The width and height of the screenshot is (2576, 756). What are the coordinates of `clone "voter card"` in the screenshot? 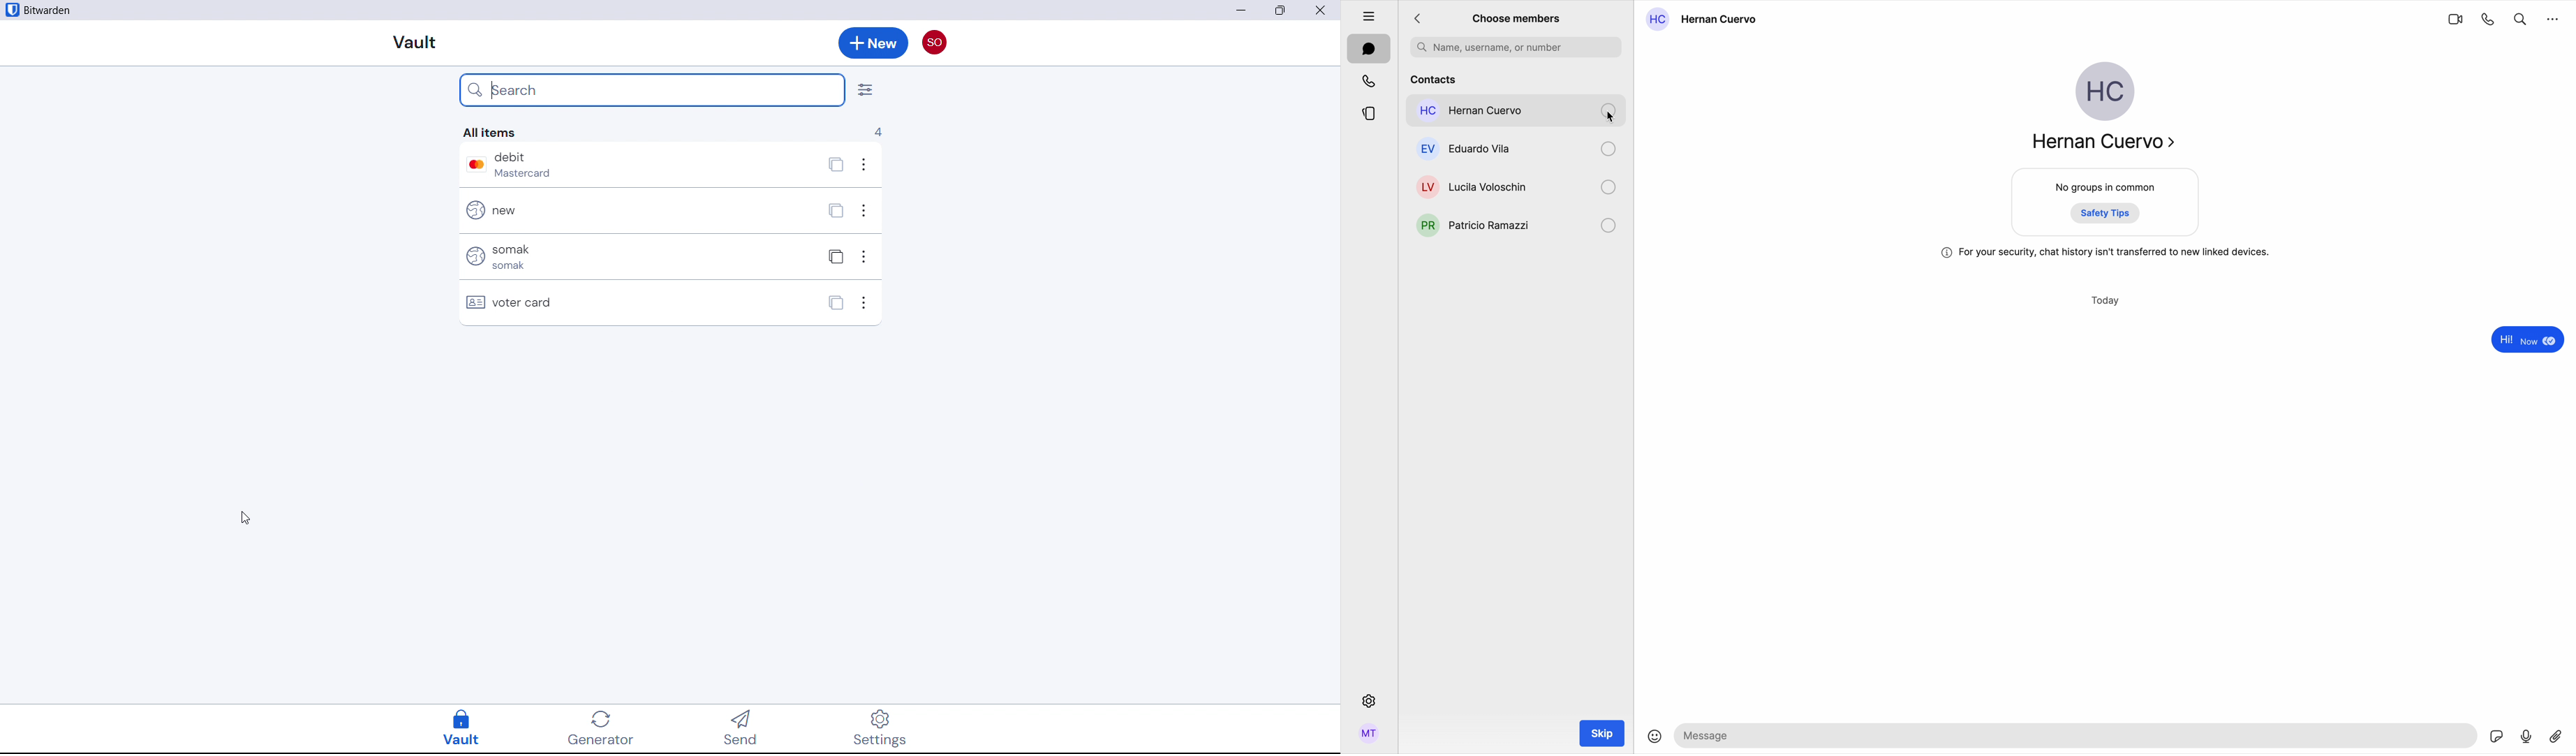 It's located at (836, 303).